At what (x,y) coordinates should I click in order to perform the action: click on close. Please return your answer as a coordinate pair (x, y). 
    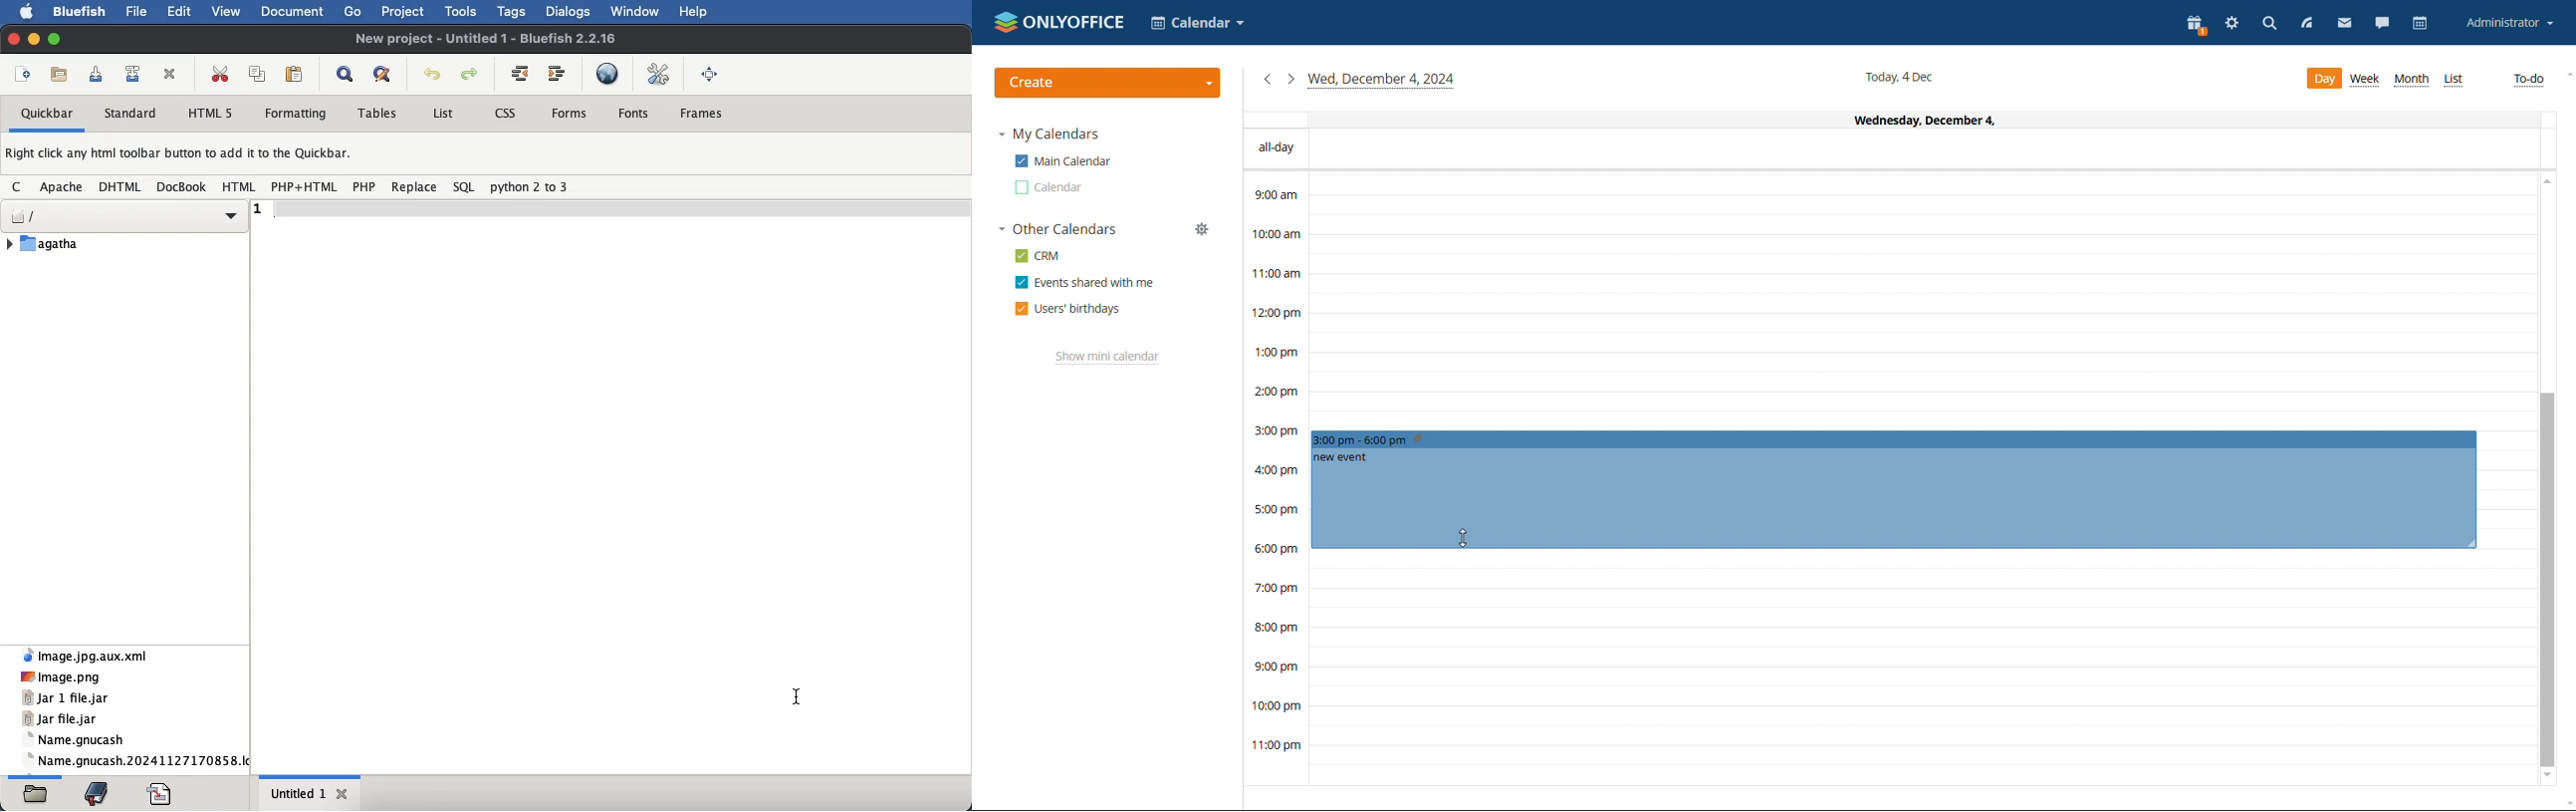
    Looking at the image, I should click on (344, 794).